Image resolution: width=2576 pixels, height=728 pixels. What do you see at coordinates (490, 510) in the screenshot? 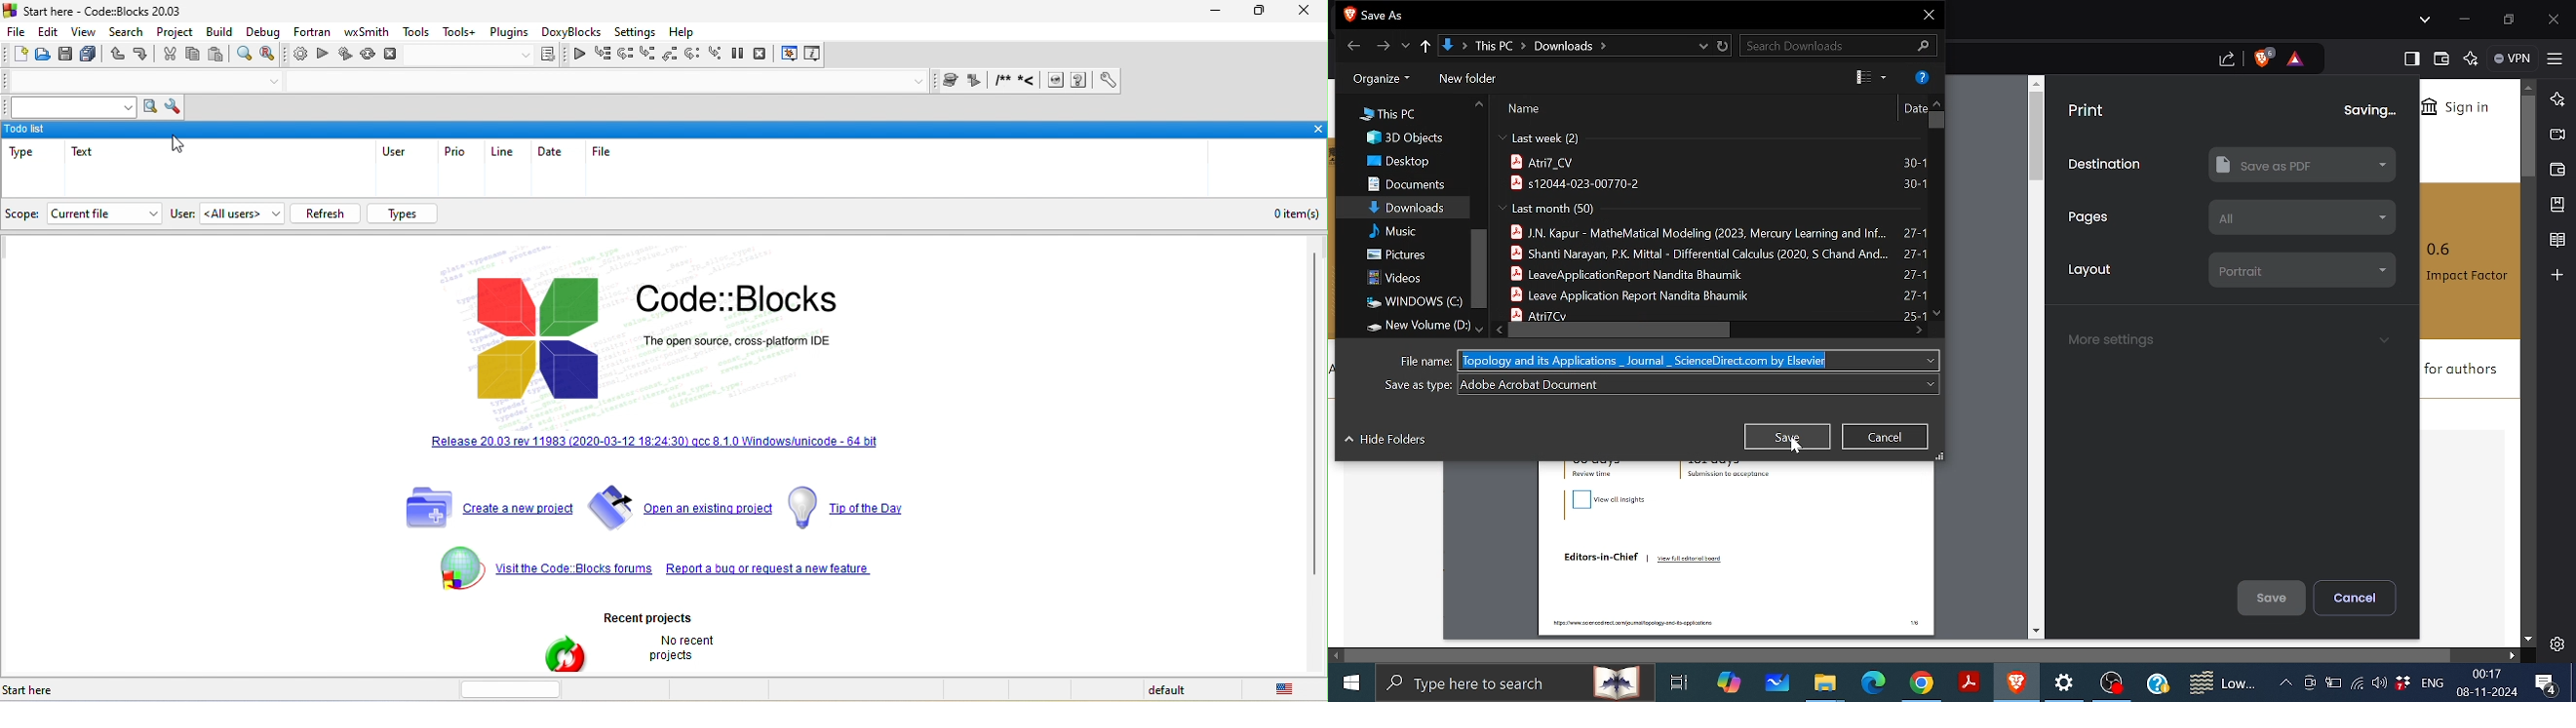
I see `create a new project` at bounding box center [490, 510].